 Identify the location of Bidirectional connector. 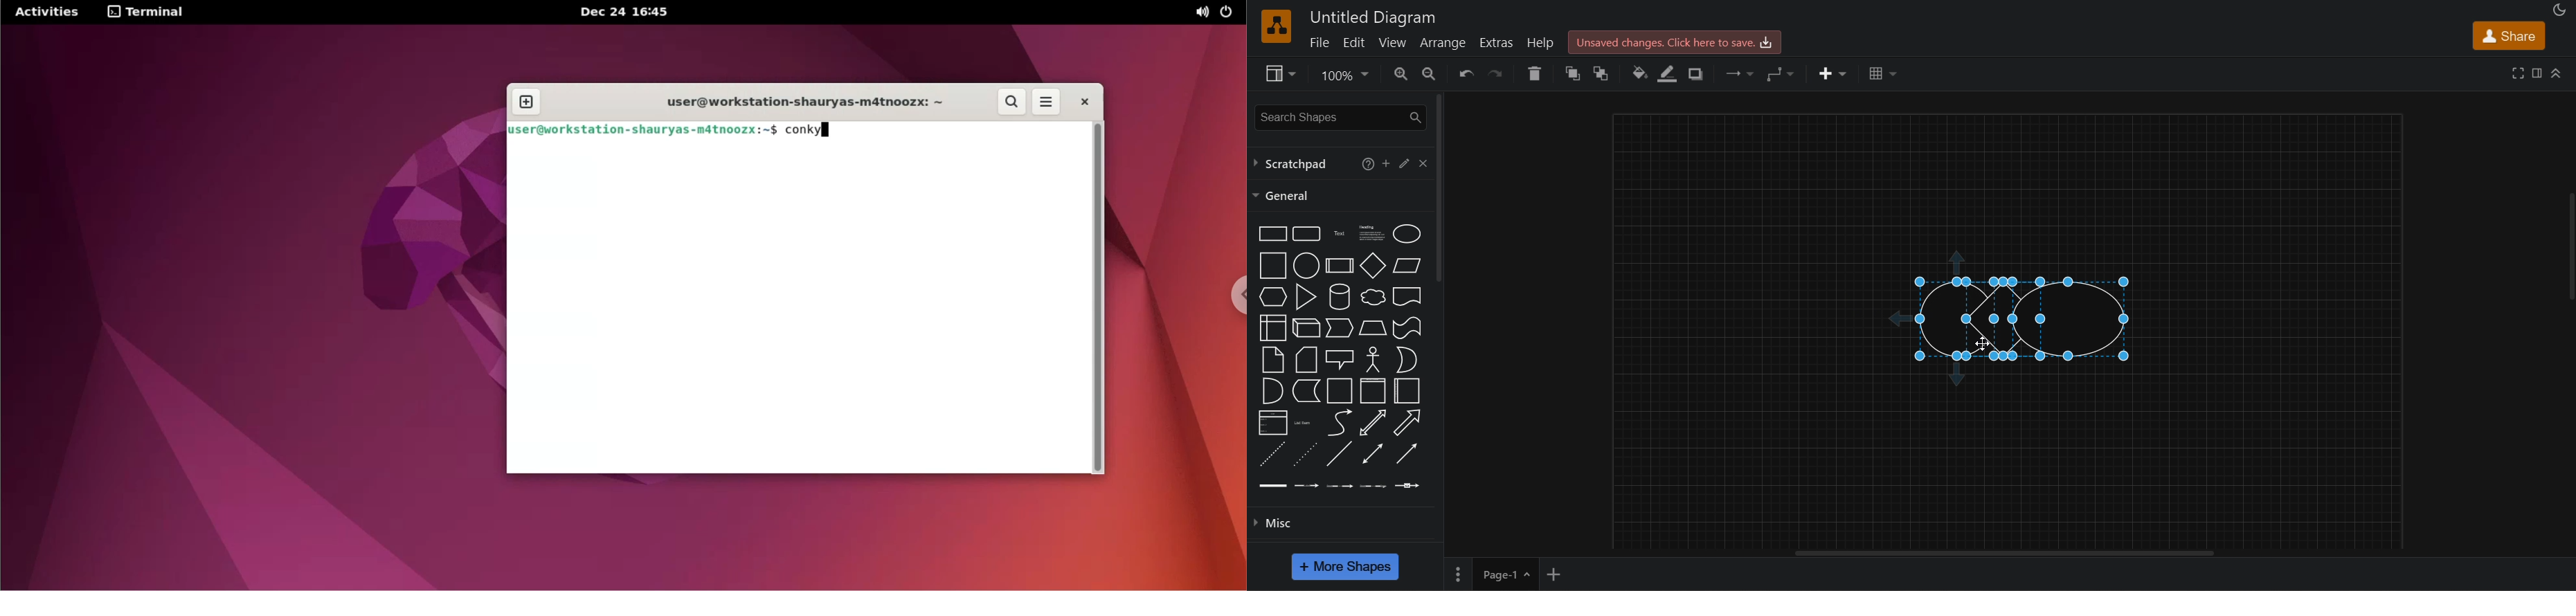
(1373, 453).